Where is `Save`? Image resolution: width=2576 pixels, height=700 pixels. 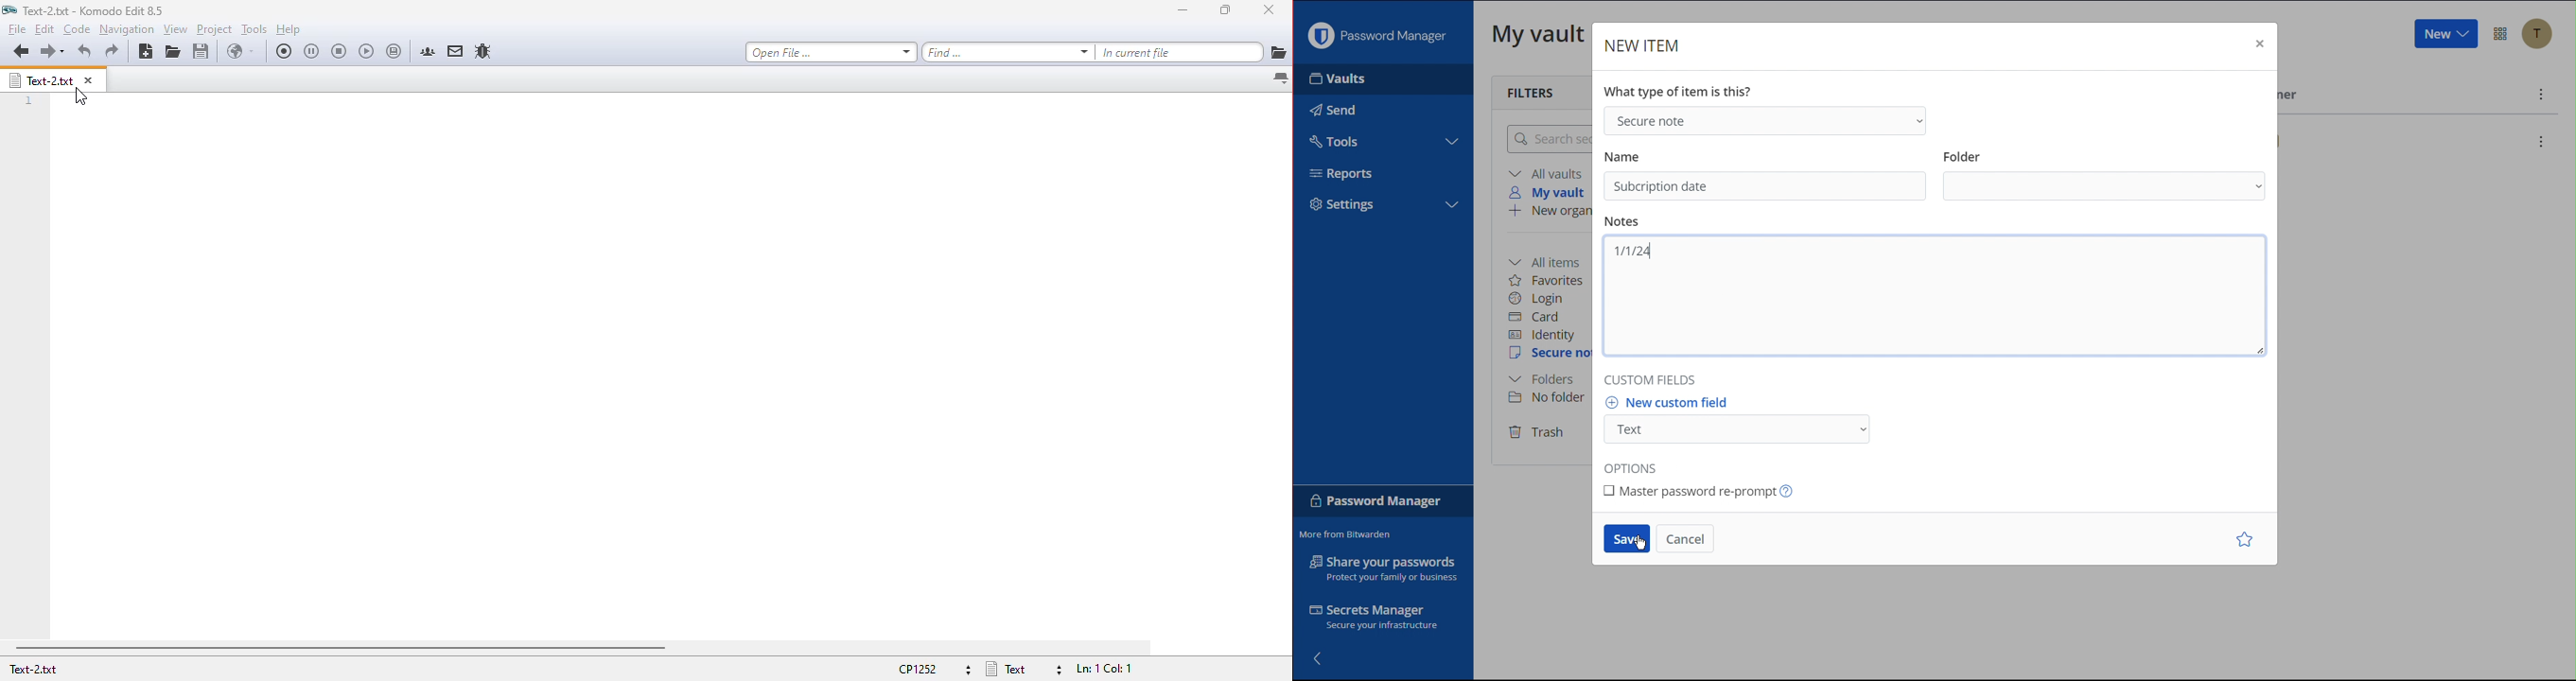
Save is located at coordinates (1627, 539).